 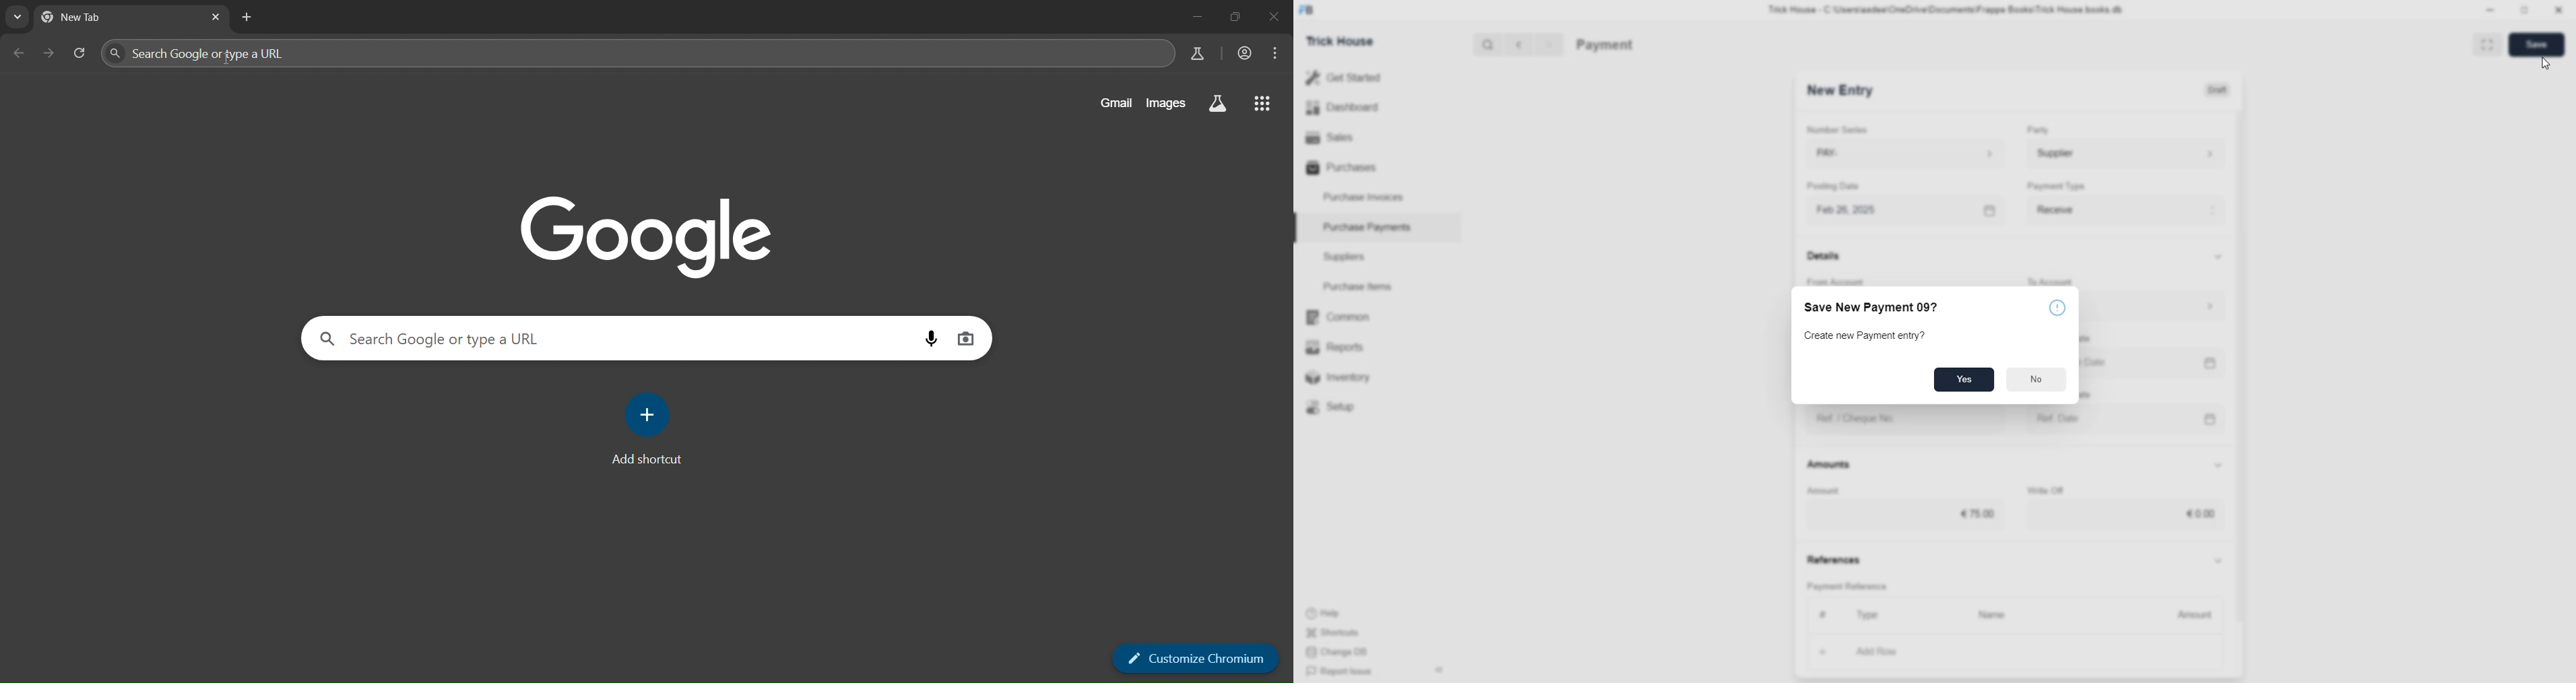 I want to click on reload page, so click(x=79, y=51).